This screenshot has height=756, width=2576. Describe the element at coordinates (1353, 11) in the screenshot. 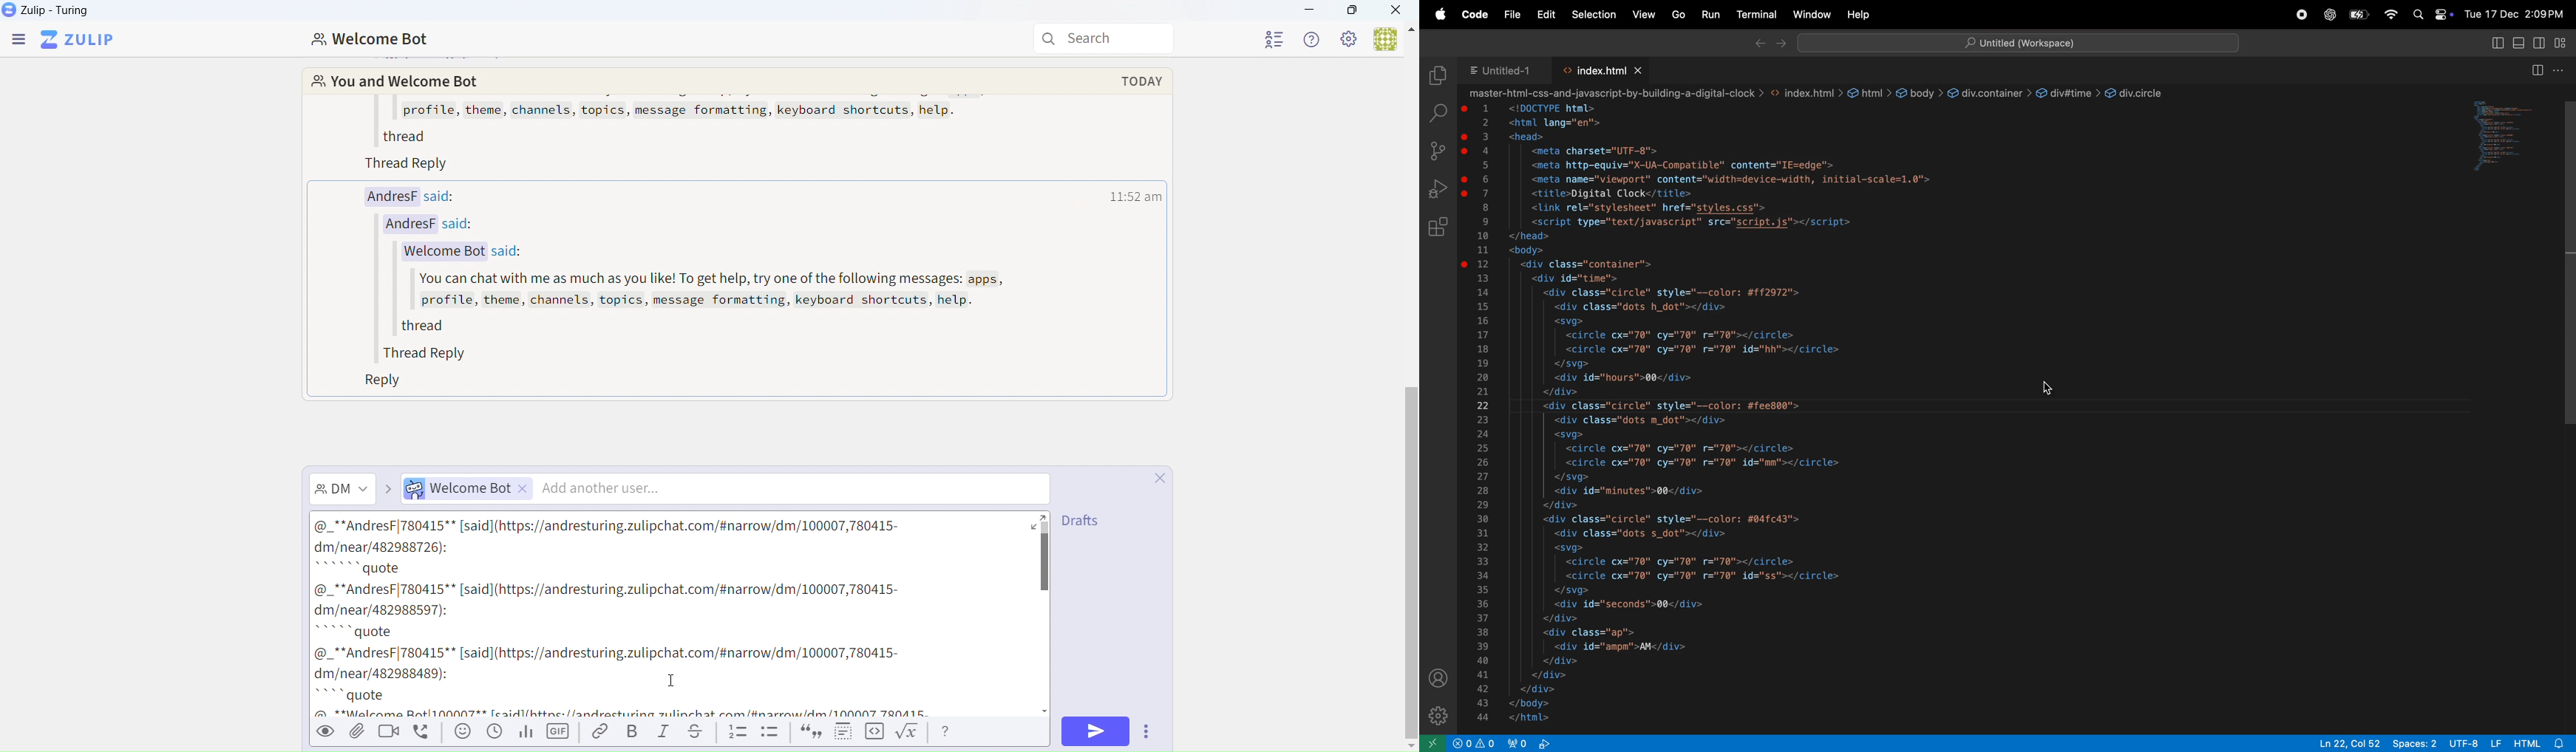

I see `Box` at that location.